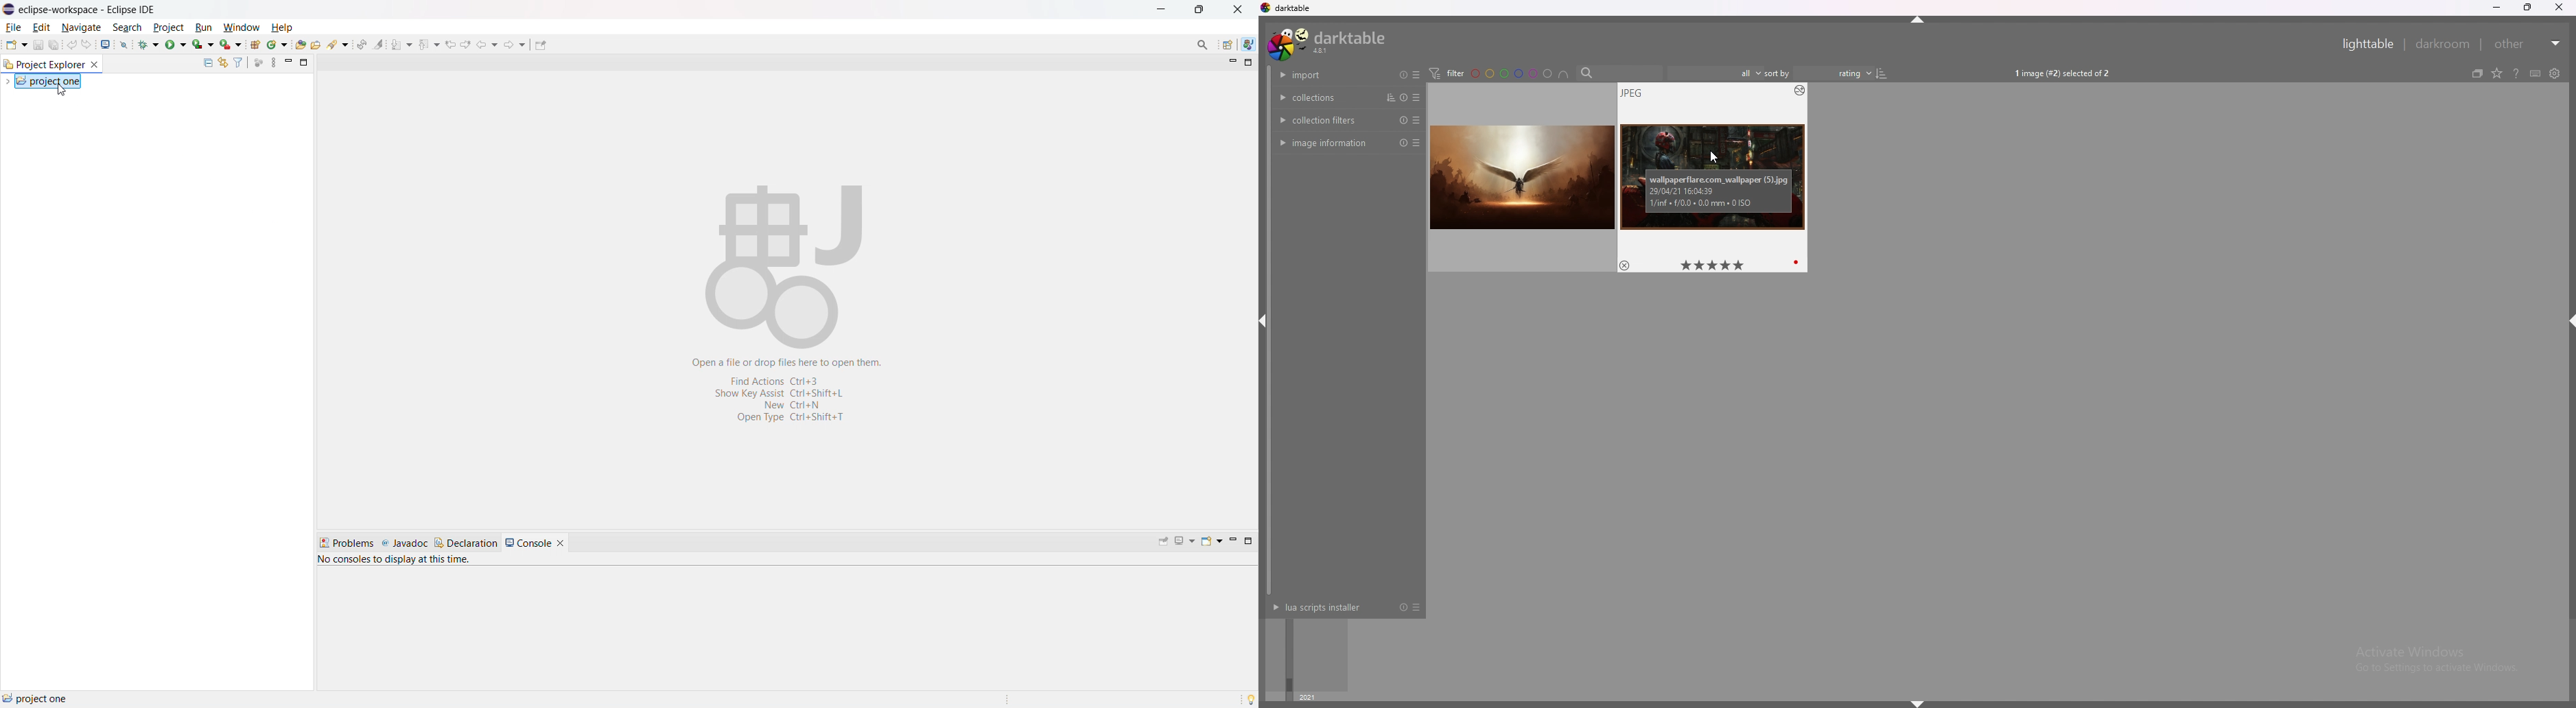 The height and width of the screenshot is (728, 2576). I want to click on star rating, so click(1711, 266).